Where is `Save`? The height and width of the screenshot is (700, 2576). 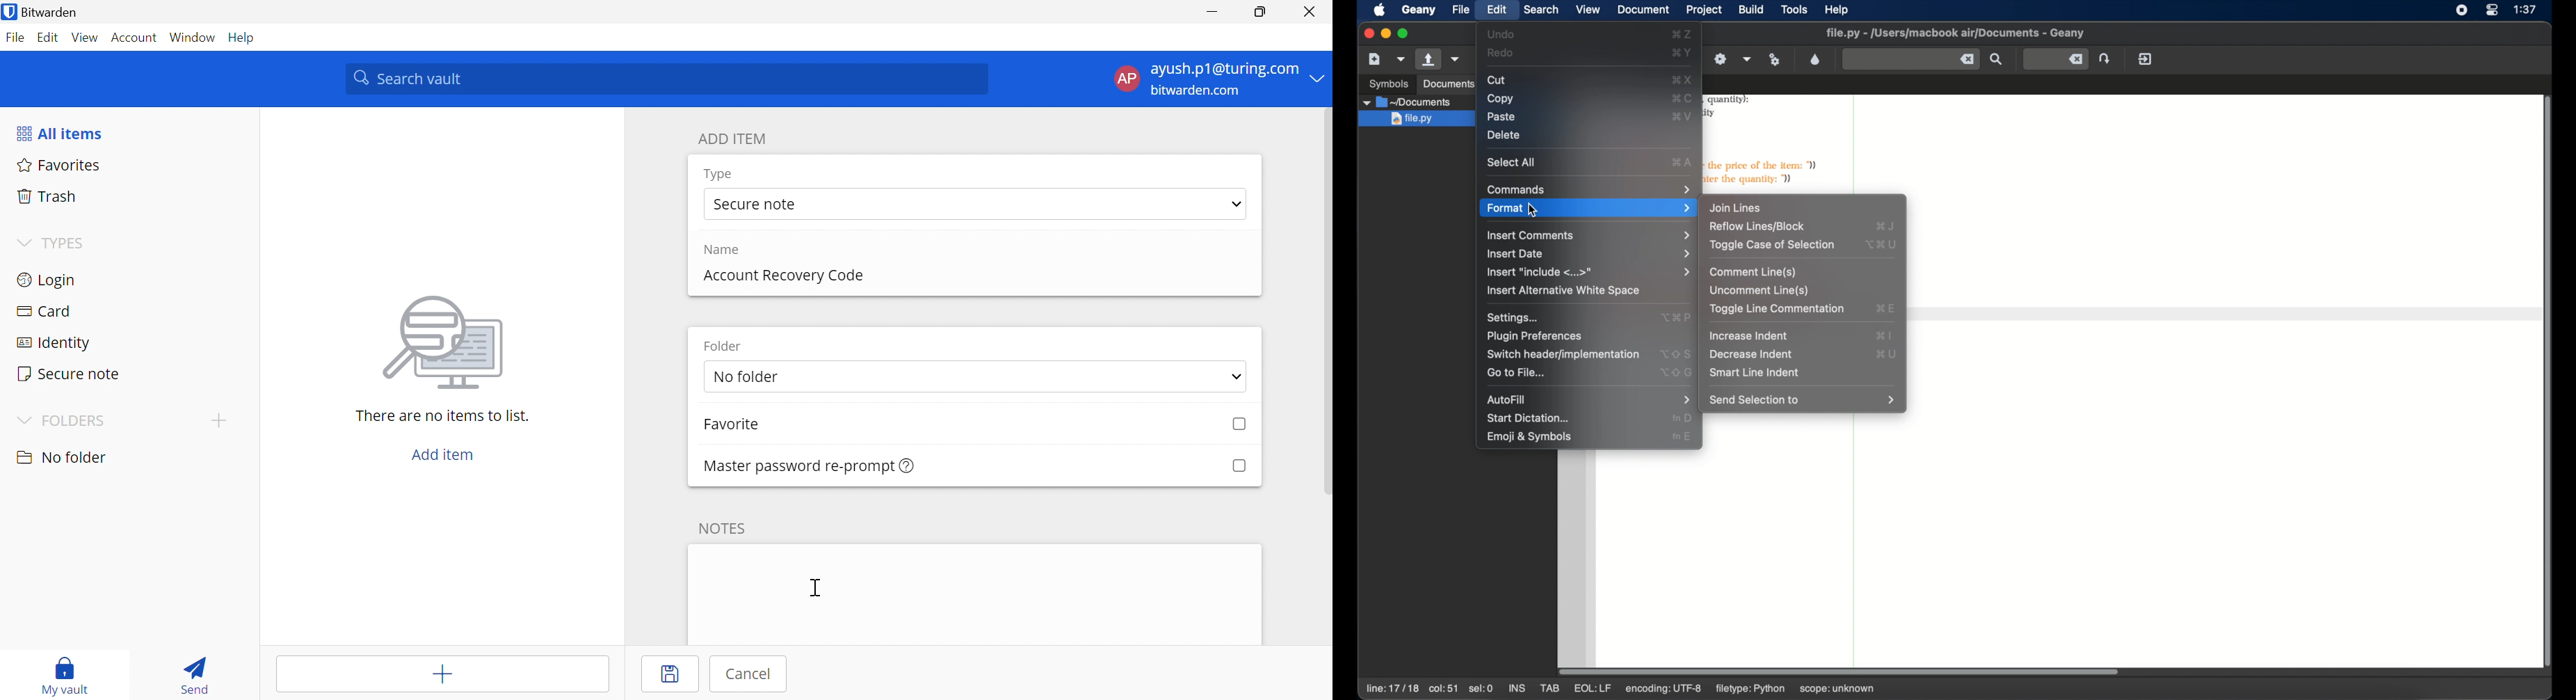
Save is located at coordinates (674, 675).